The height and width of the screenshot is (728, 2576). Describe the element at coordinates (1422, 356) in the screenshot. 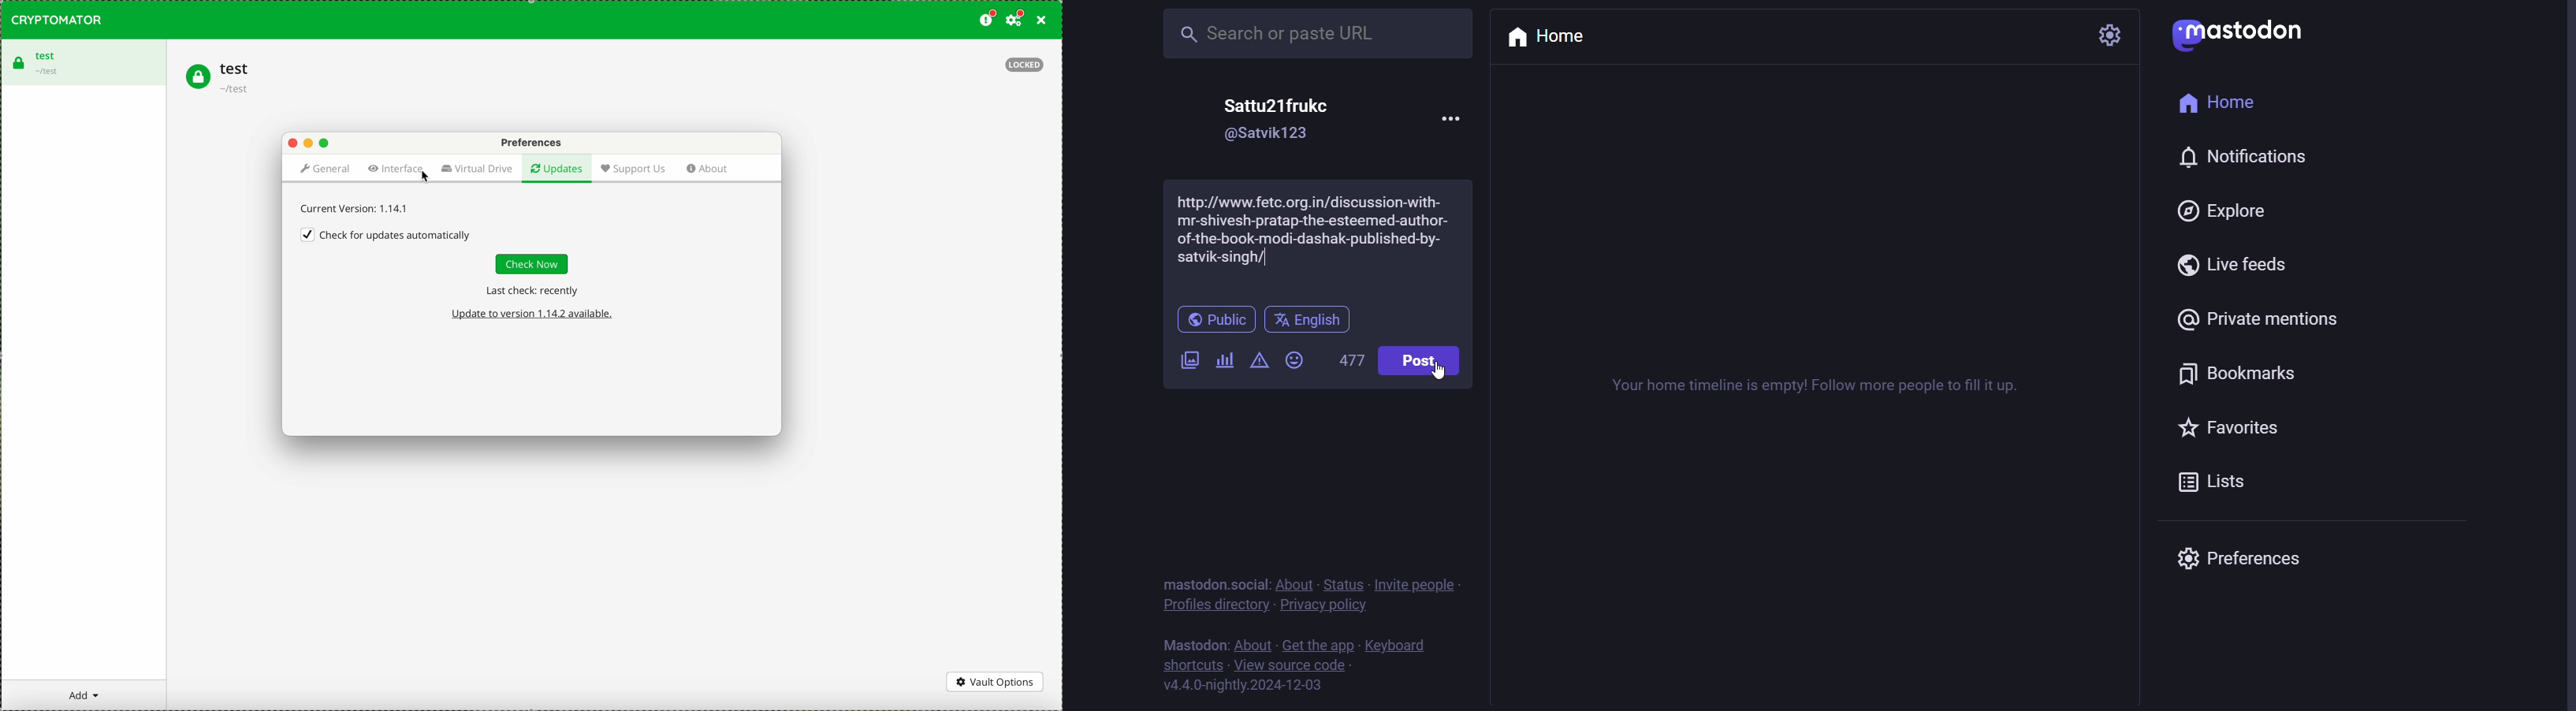

I see `post` at that location.